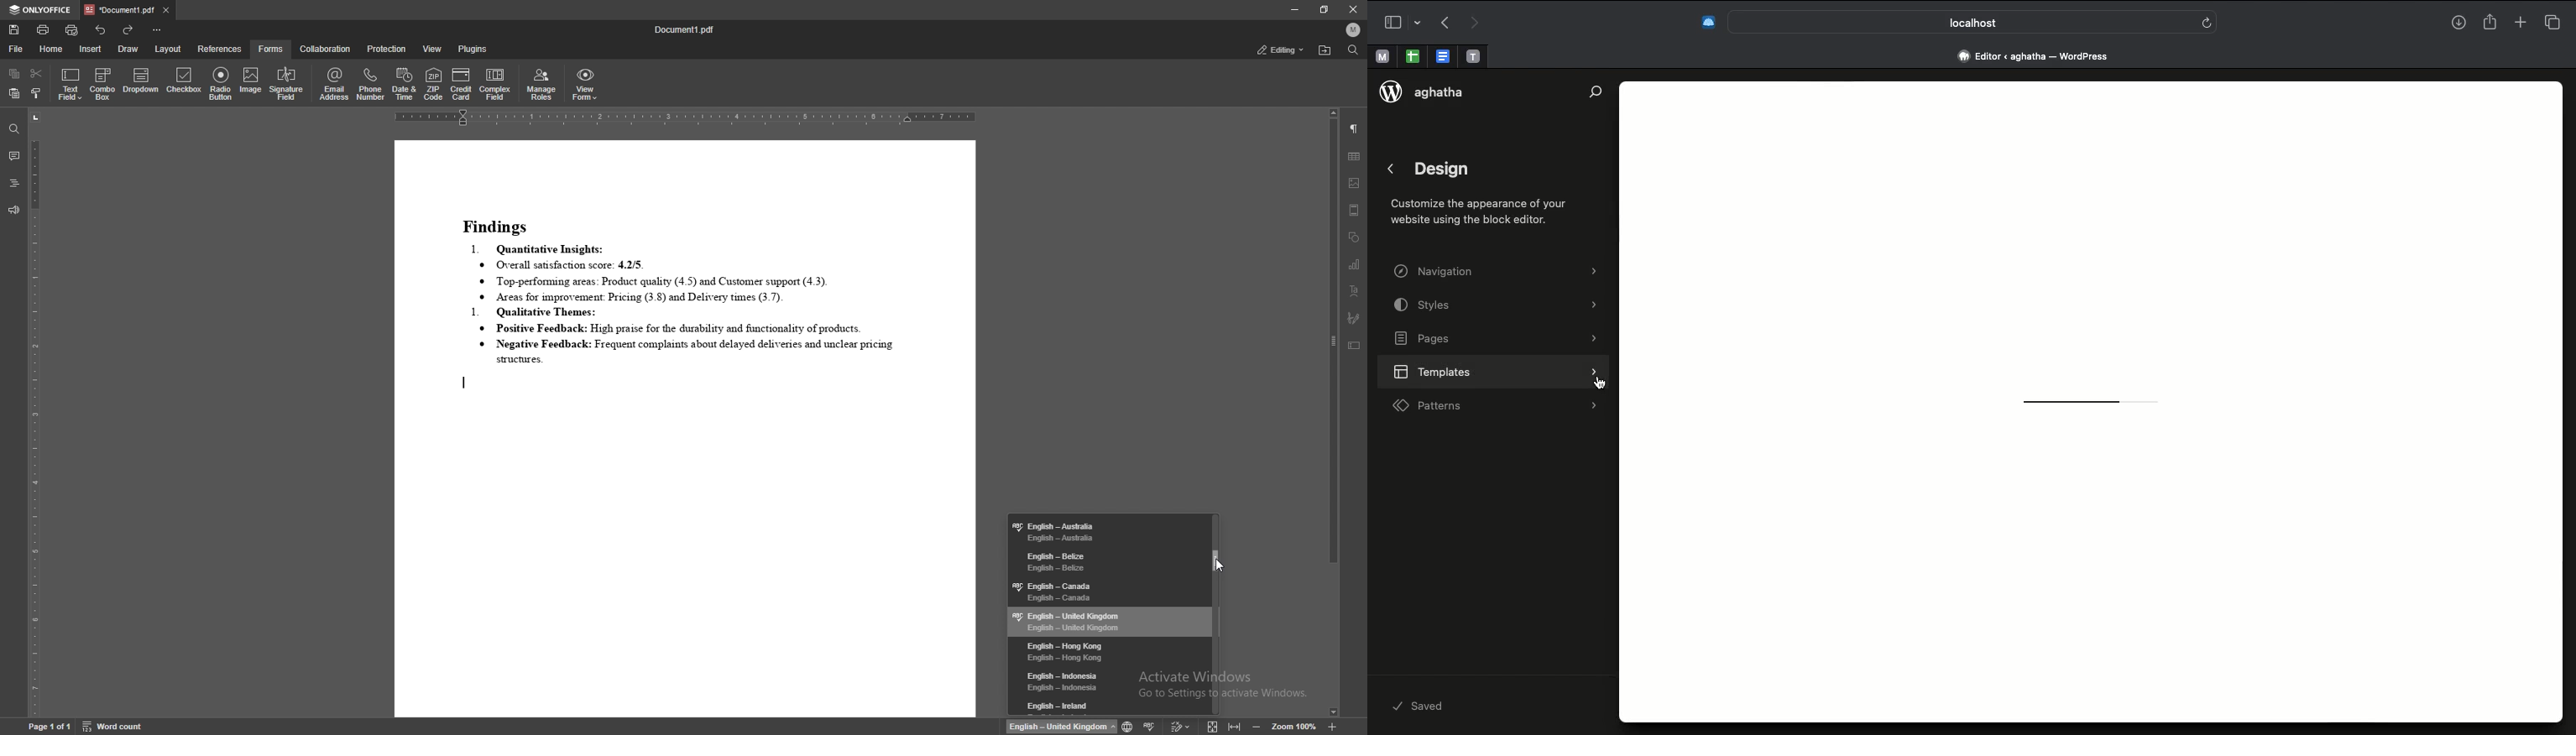 The width and height of the screenshot is (2576, 756). What do you see at coordinates (37, 73) in the screenshot?
I see `cut` at bounding box center [37, 73].